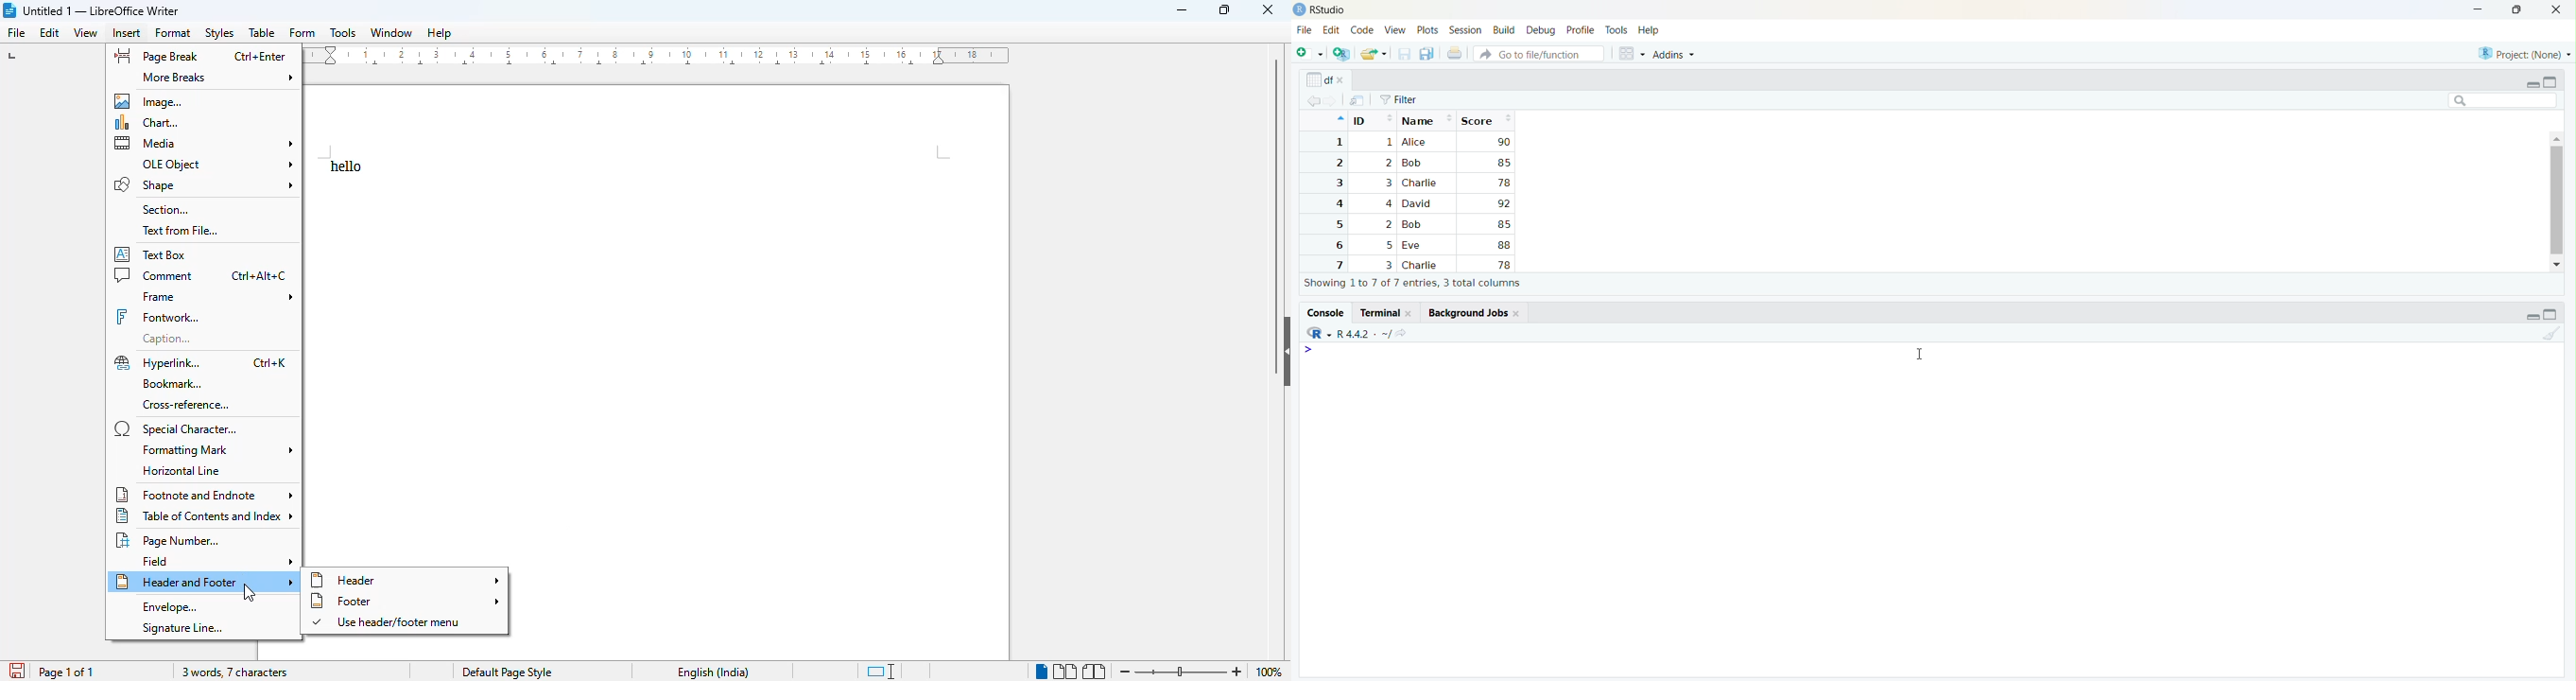 The width and height of the screenshot is (2576, 700). Describe the element at coordinates (1415, 246) in the screenshot. I see `Eve` at that location.